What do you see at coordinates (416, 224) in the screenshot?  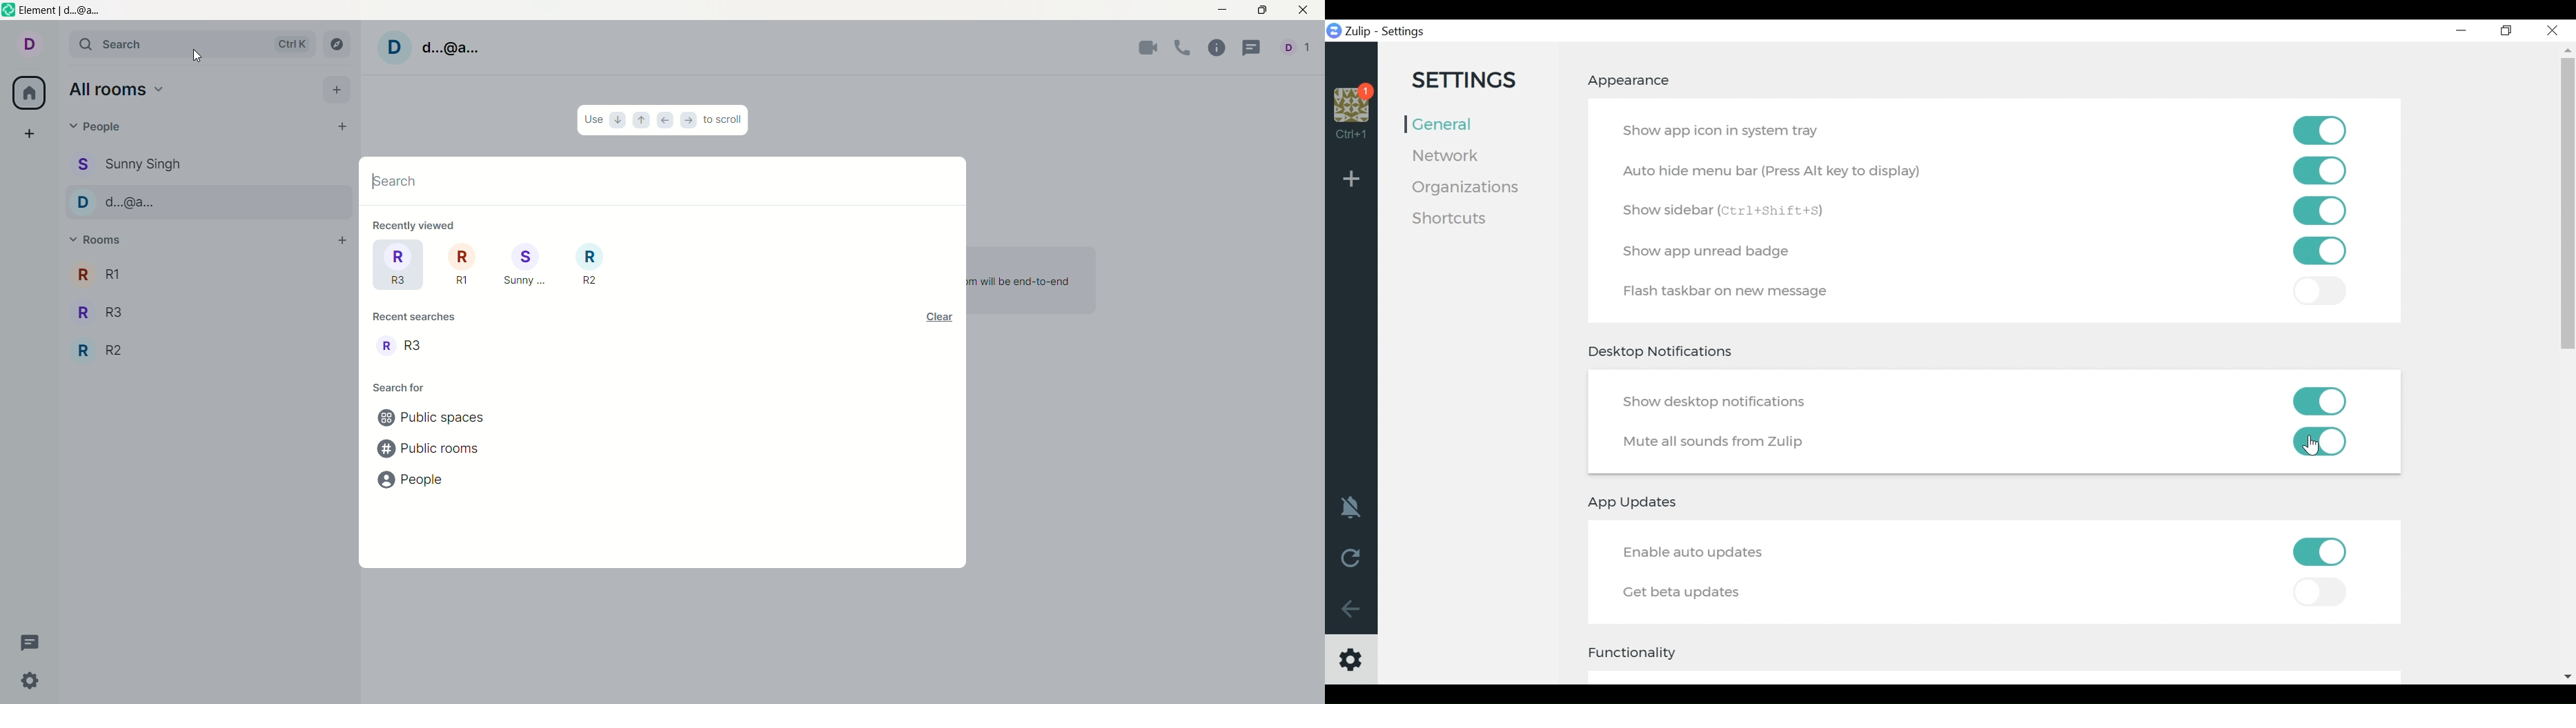 I see `recently viewed` at bounding box center [416, 224].